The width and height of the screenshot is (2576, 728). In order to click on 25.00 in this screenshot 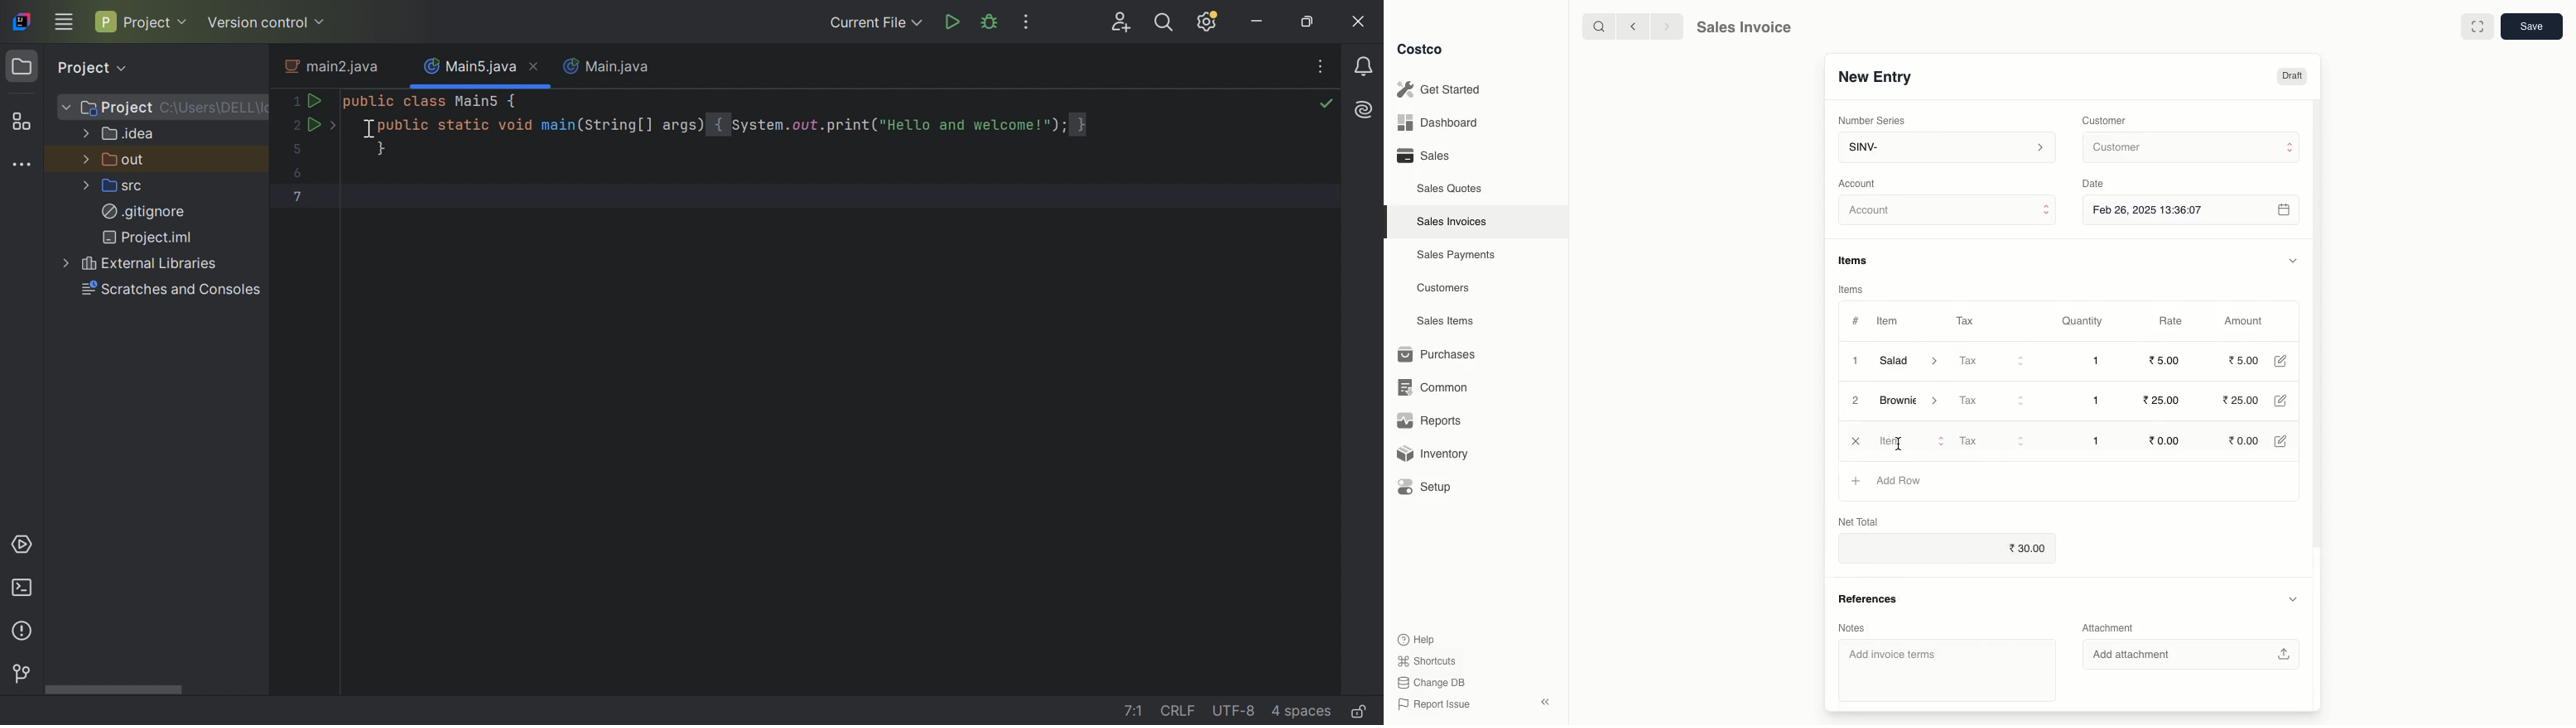, I will do `click(2245, 401)`.